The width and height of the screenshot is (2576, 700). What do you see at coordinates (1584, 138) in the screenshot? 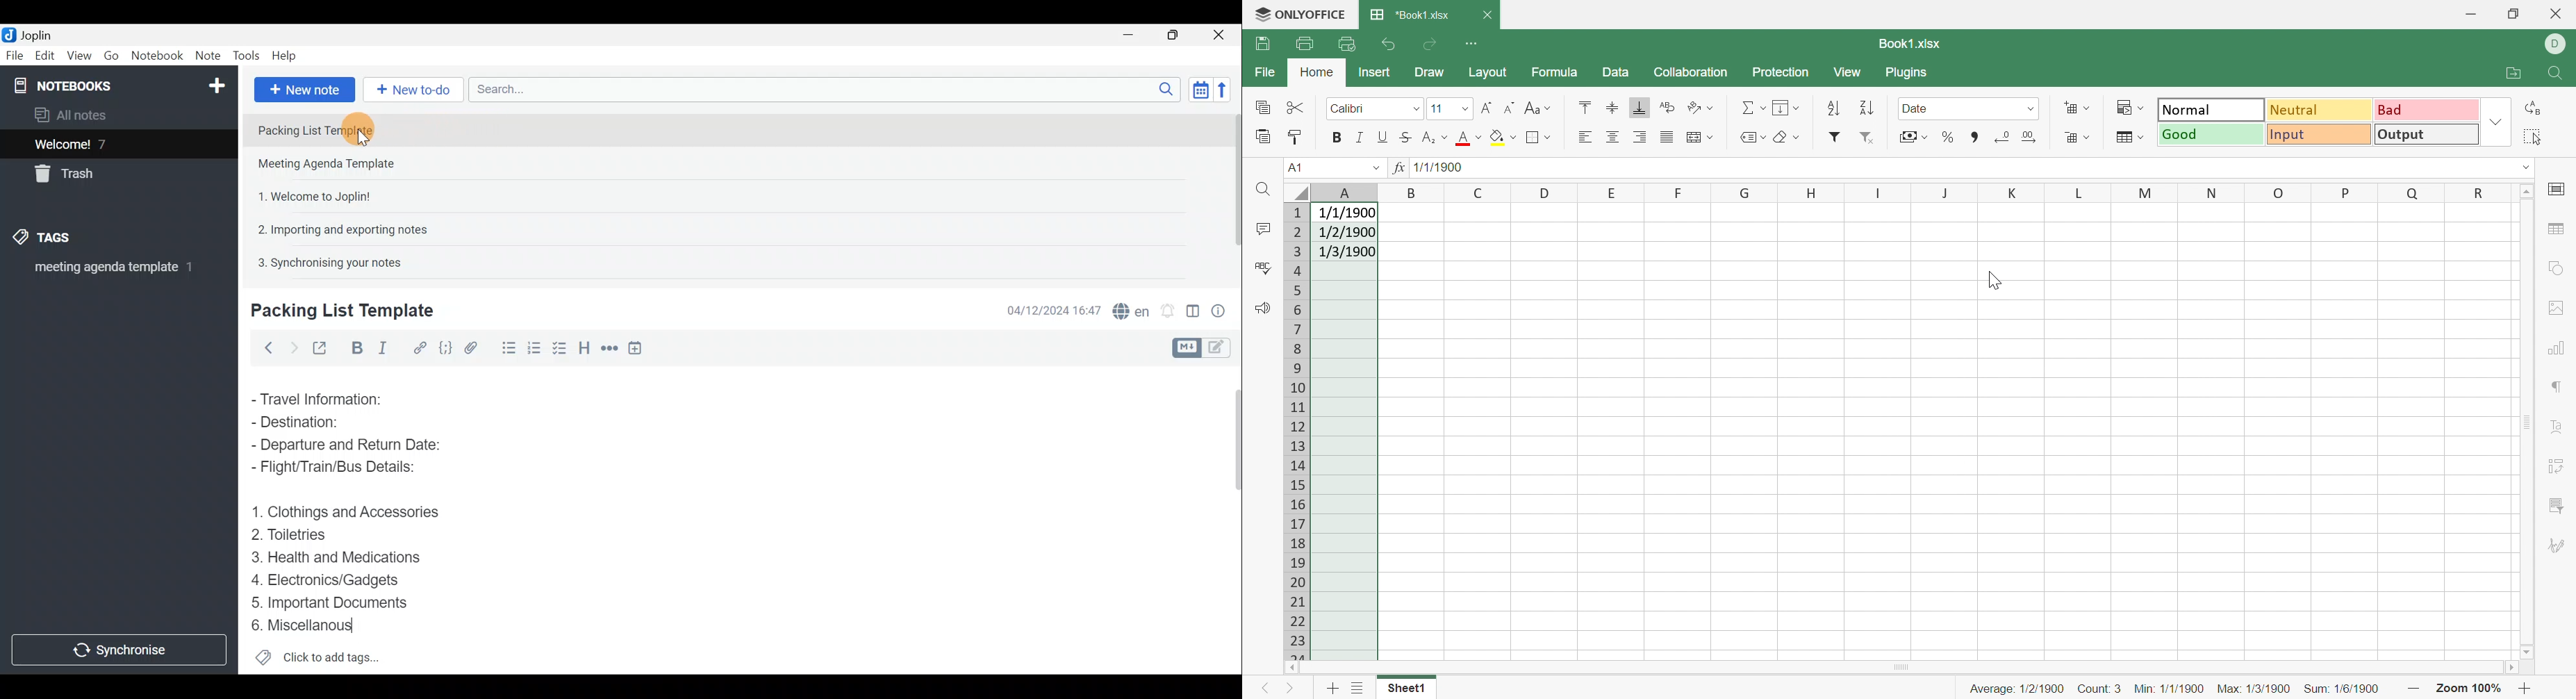
I see `Align left` at bounding box center [1584, 138].